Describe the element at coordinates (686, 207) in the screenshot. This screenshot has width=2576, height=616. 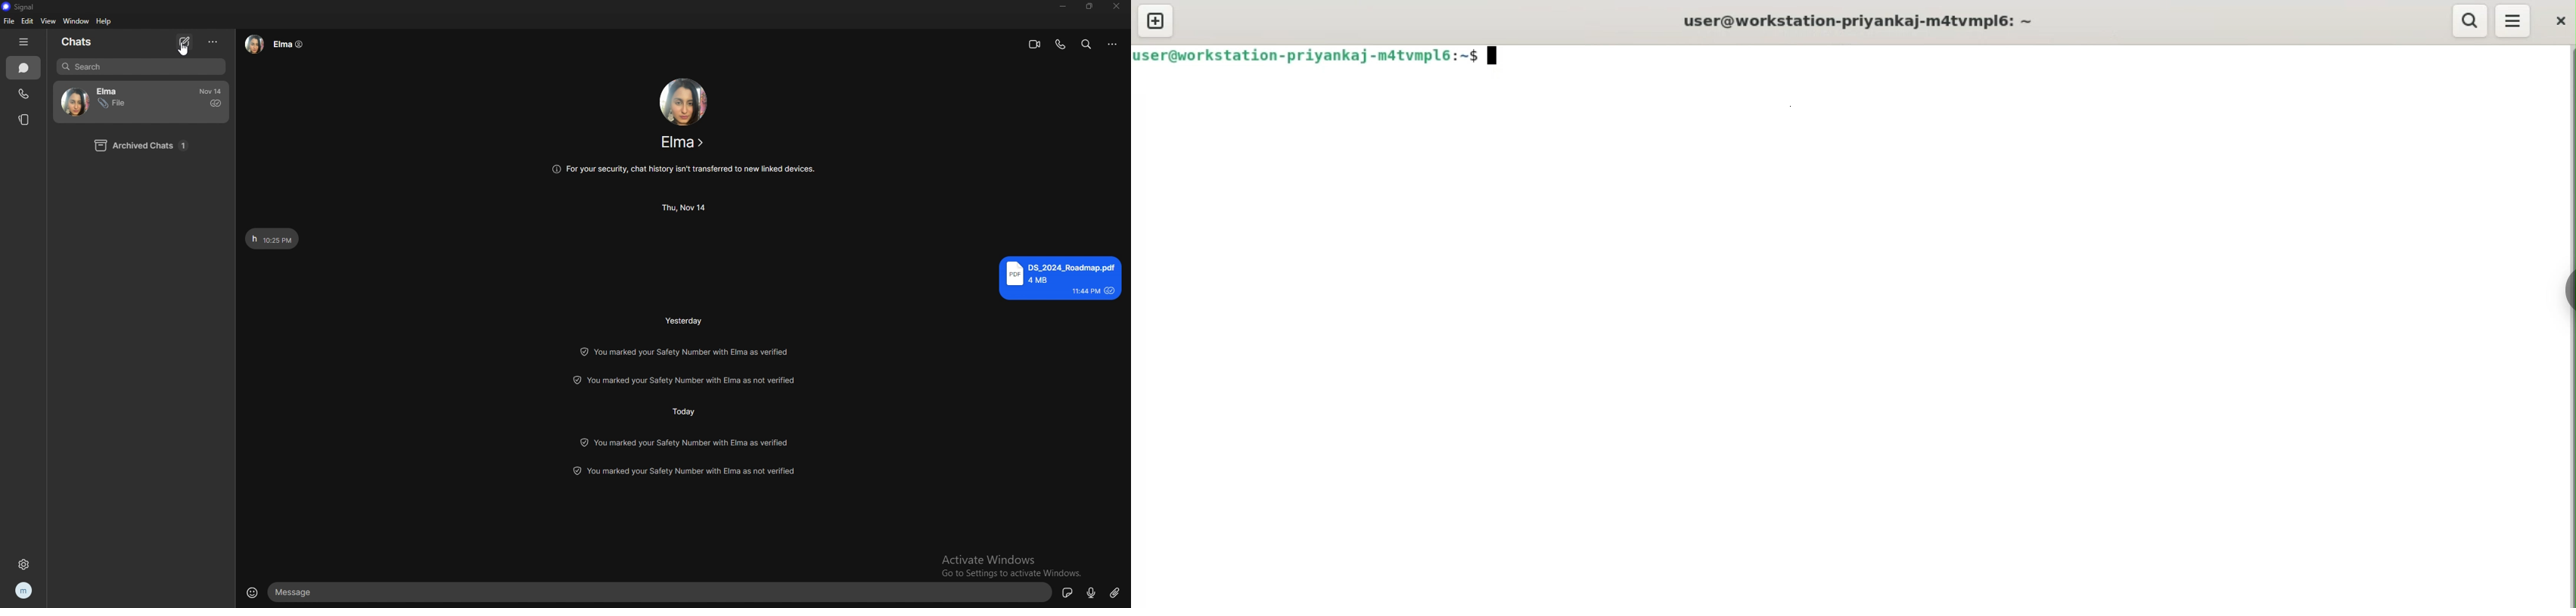
I see `time` at that location.